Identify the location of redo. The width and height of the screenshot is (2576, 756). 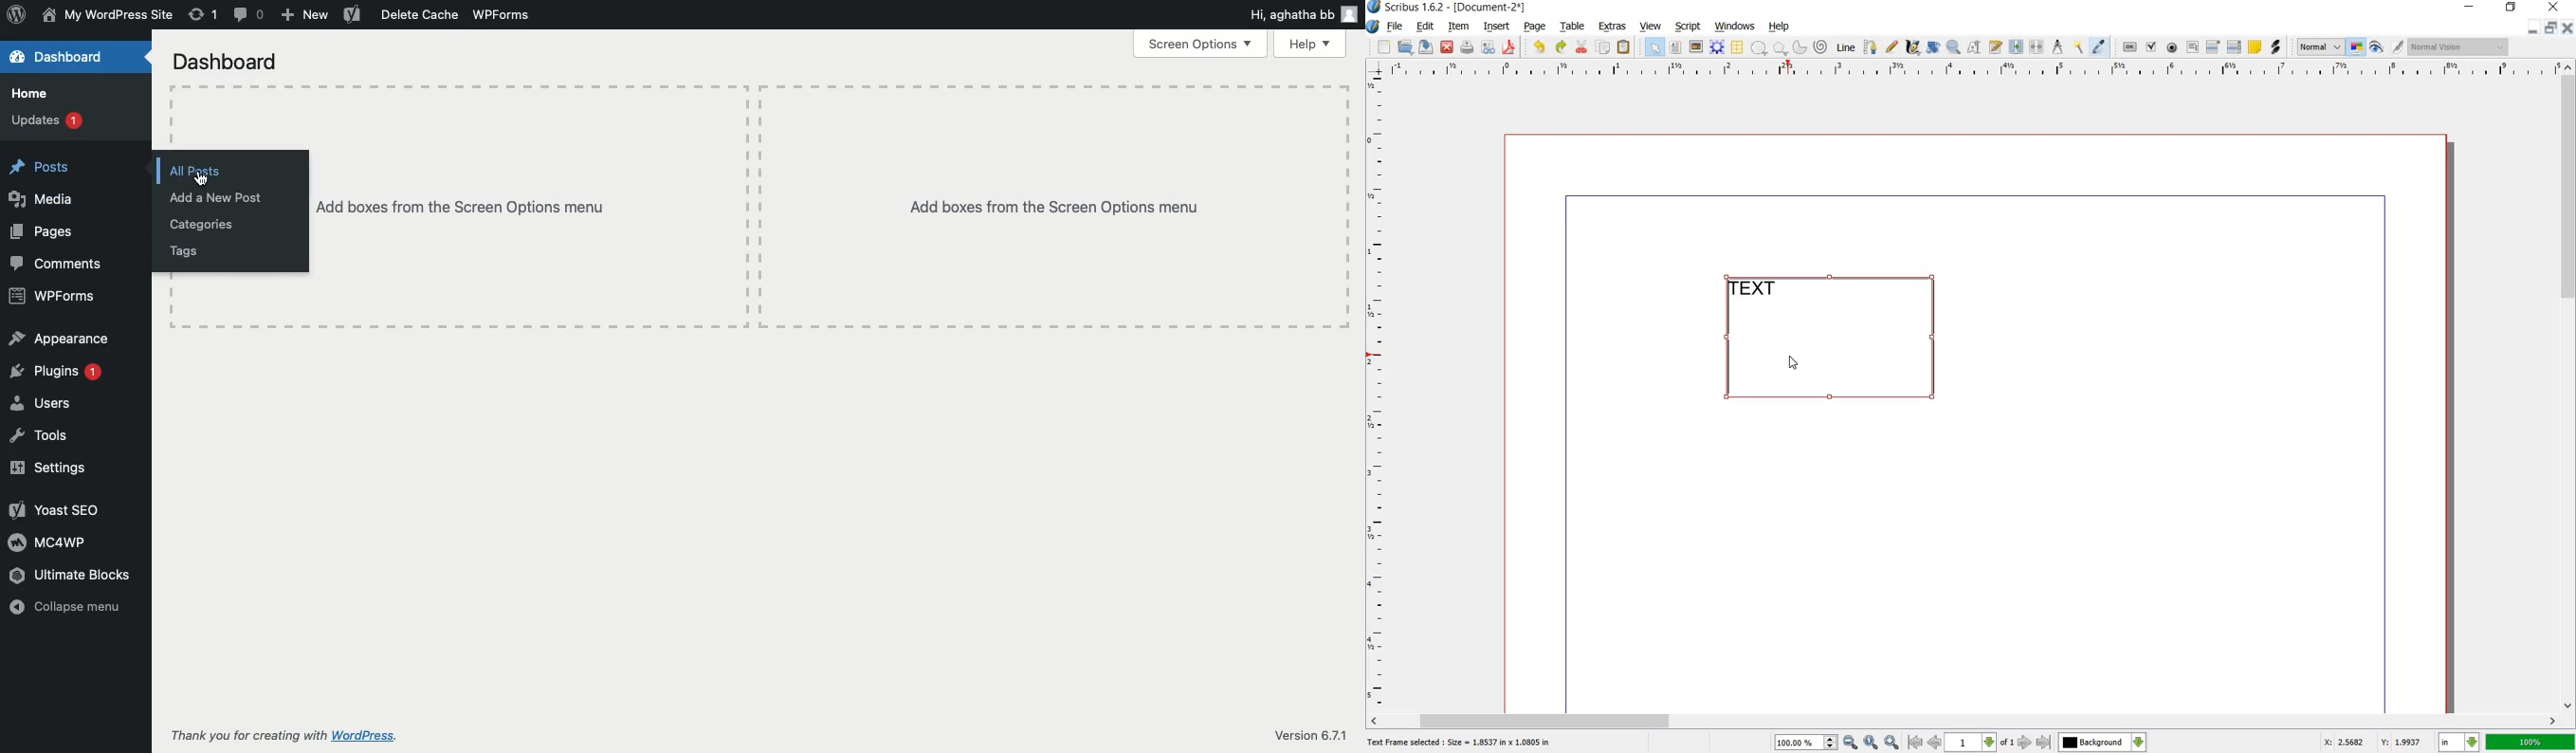
(1561, 48).